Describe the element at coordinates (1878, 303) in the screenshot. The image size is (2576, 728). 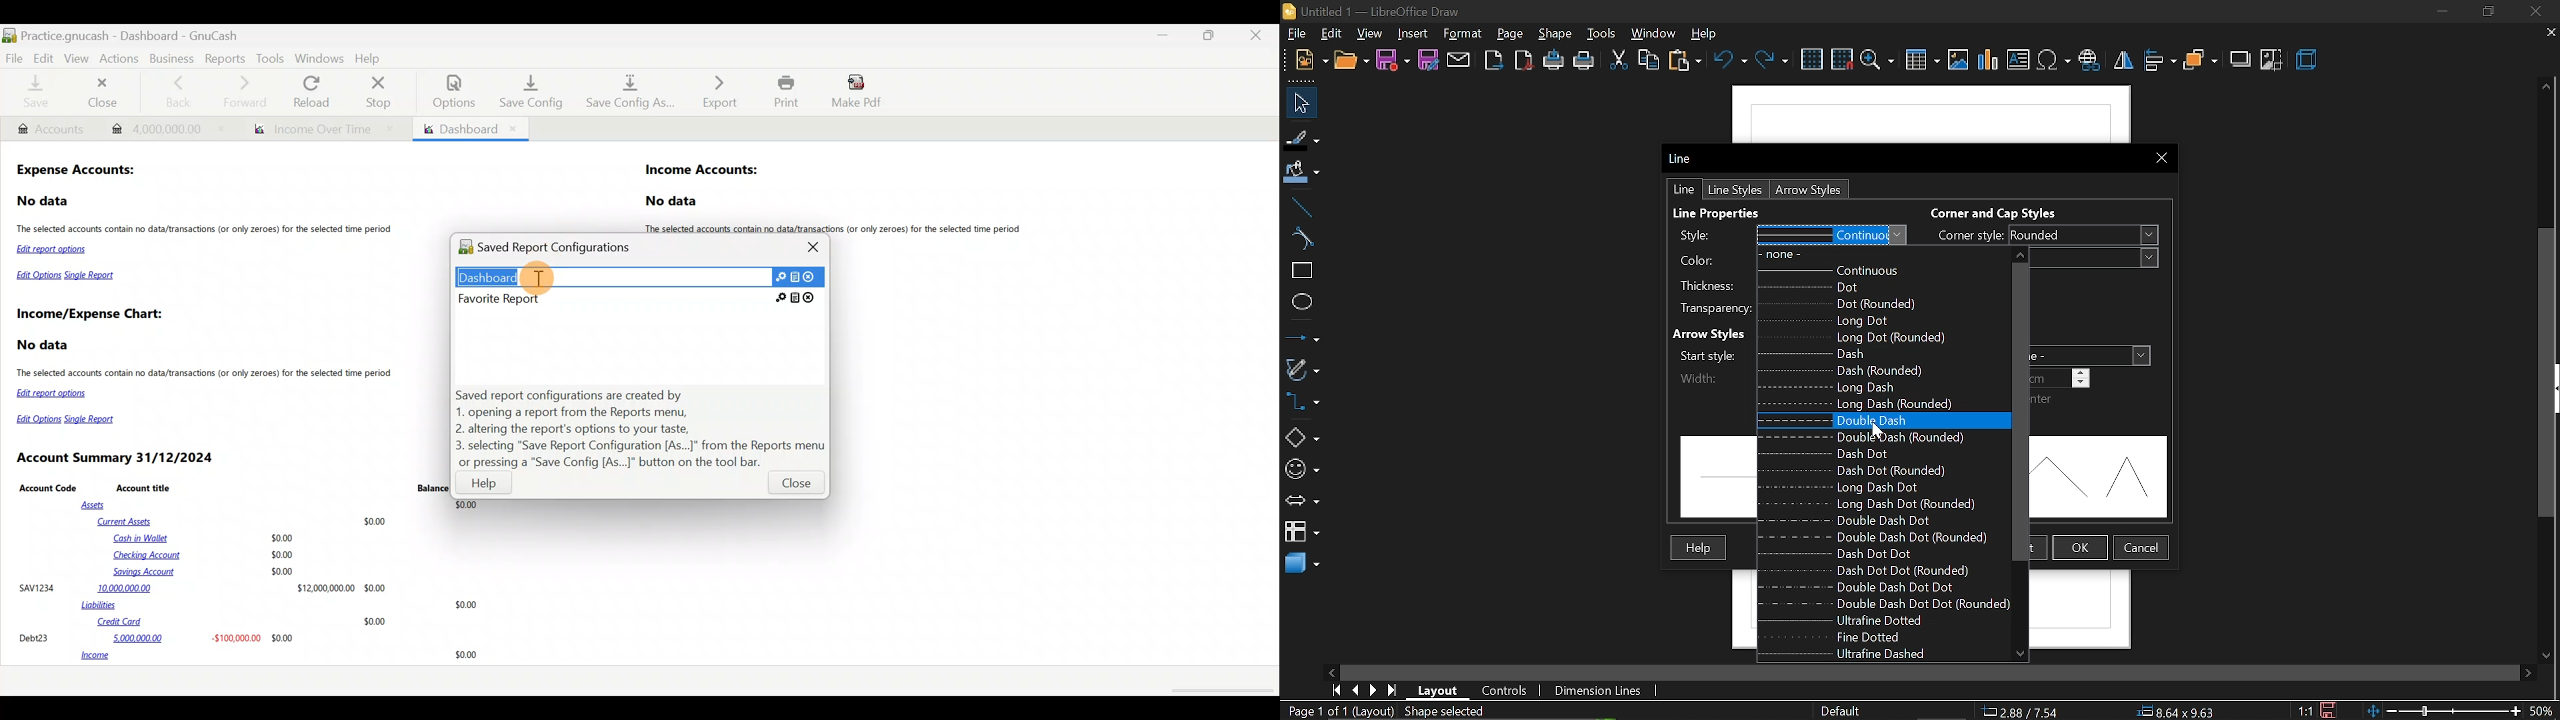
I see `Dot (Rounded)` at that location.